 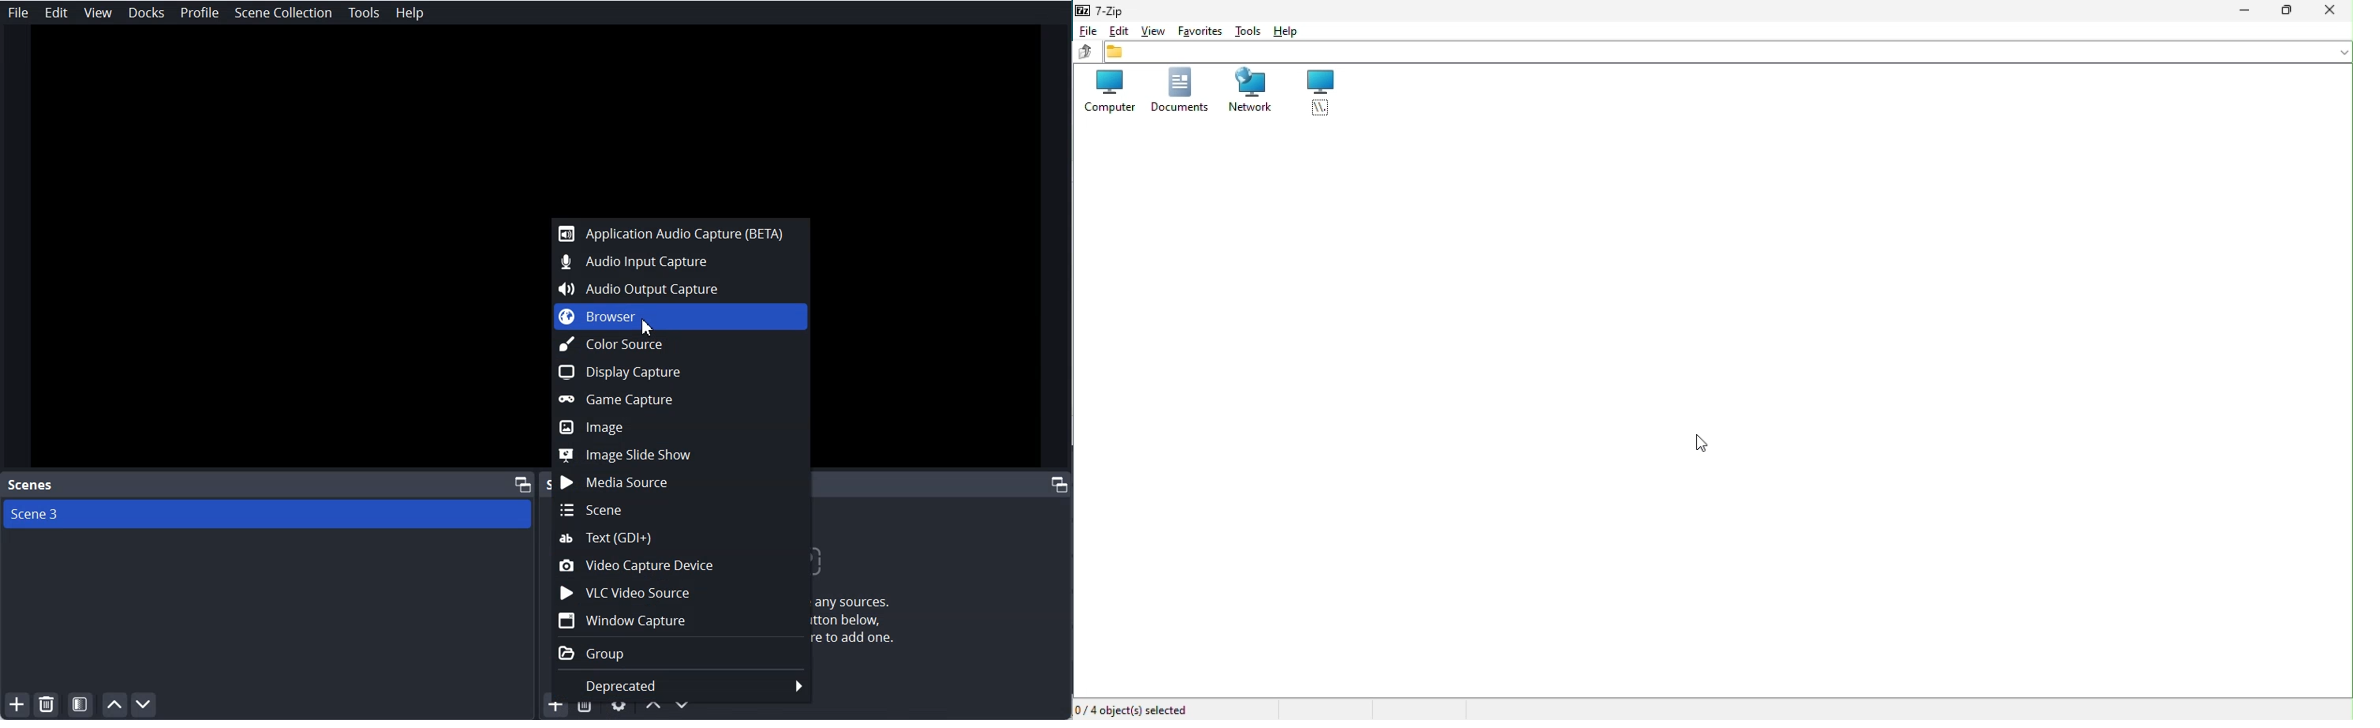 What do you see at coordinates (1060, 483) in the screenshot?
I see `Maximize` at bounding box center [1060, 483].